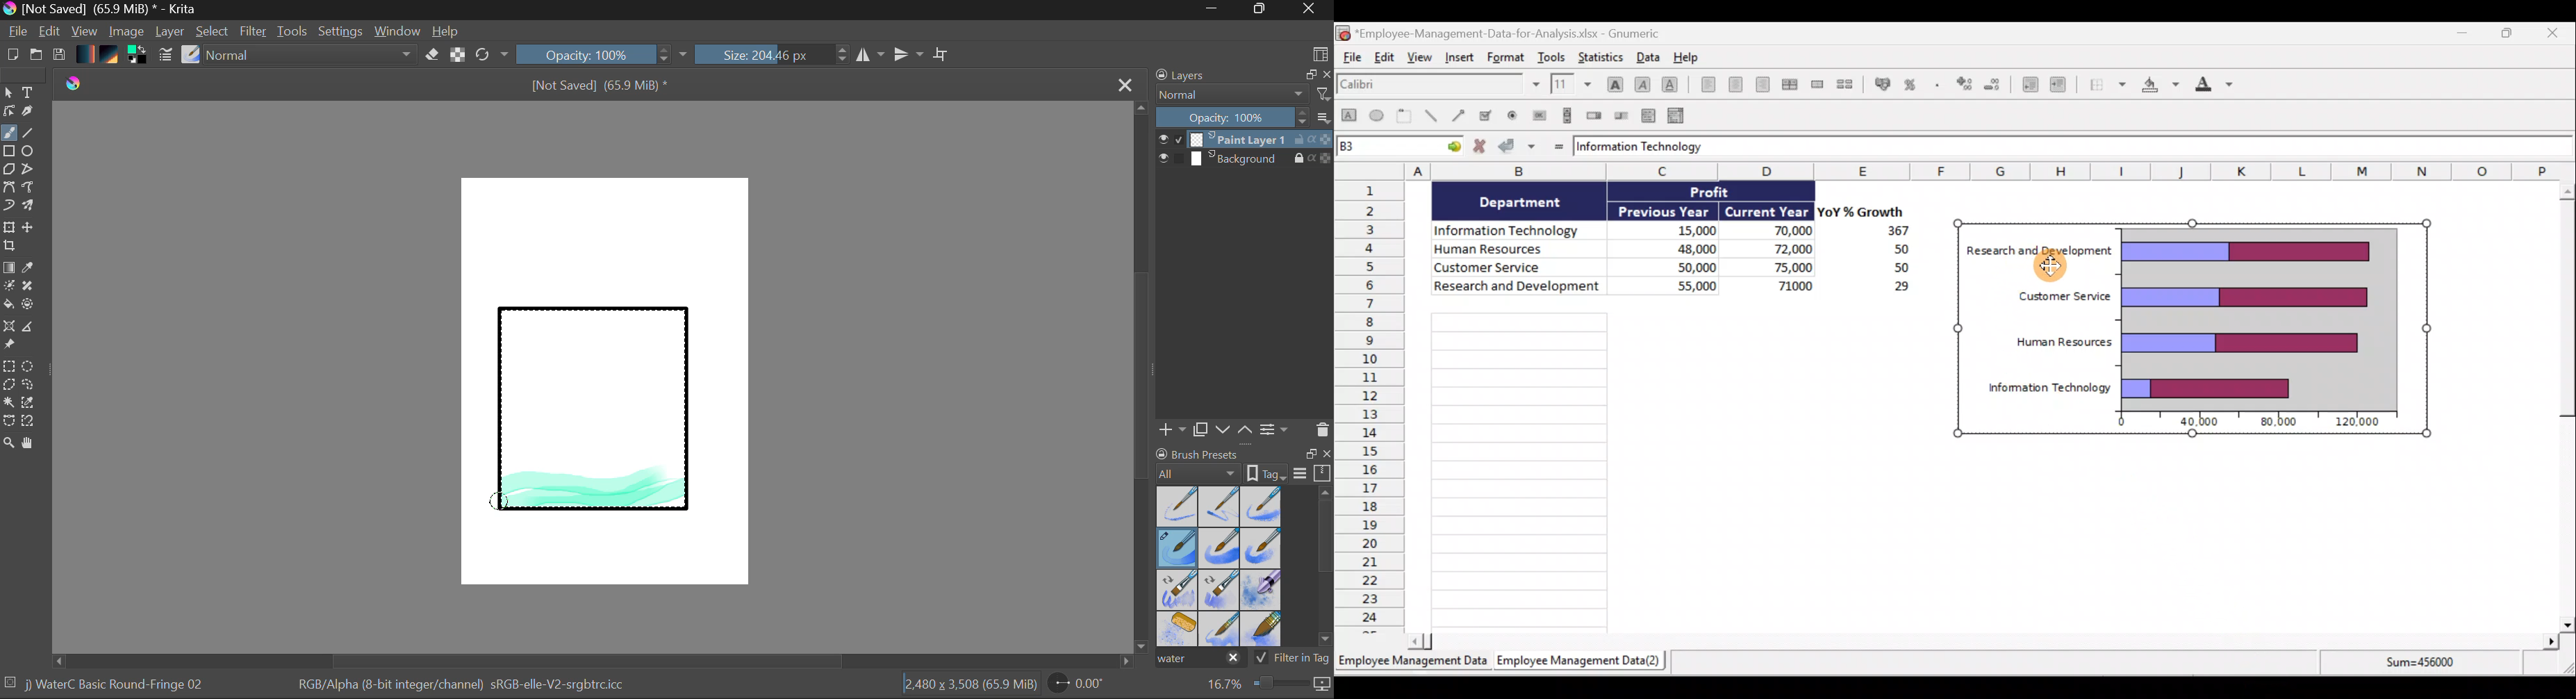  I want to click on Crop, so click(943, 54).